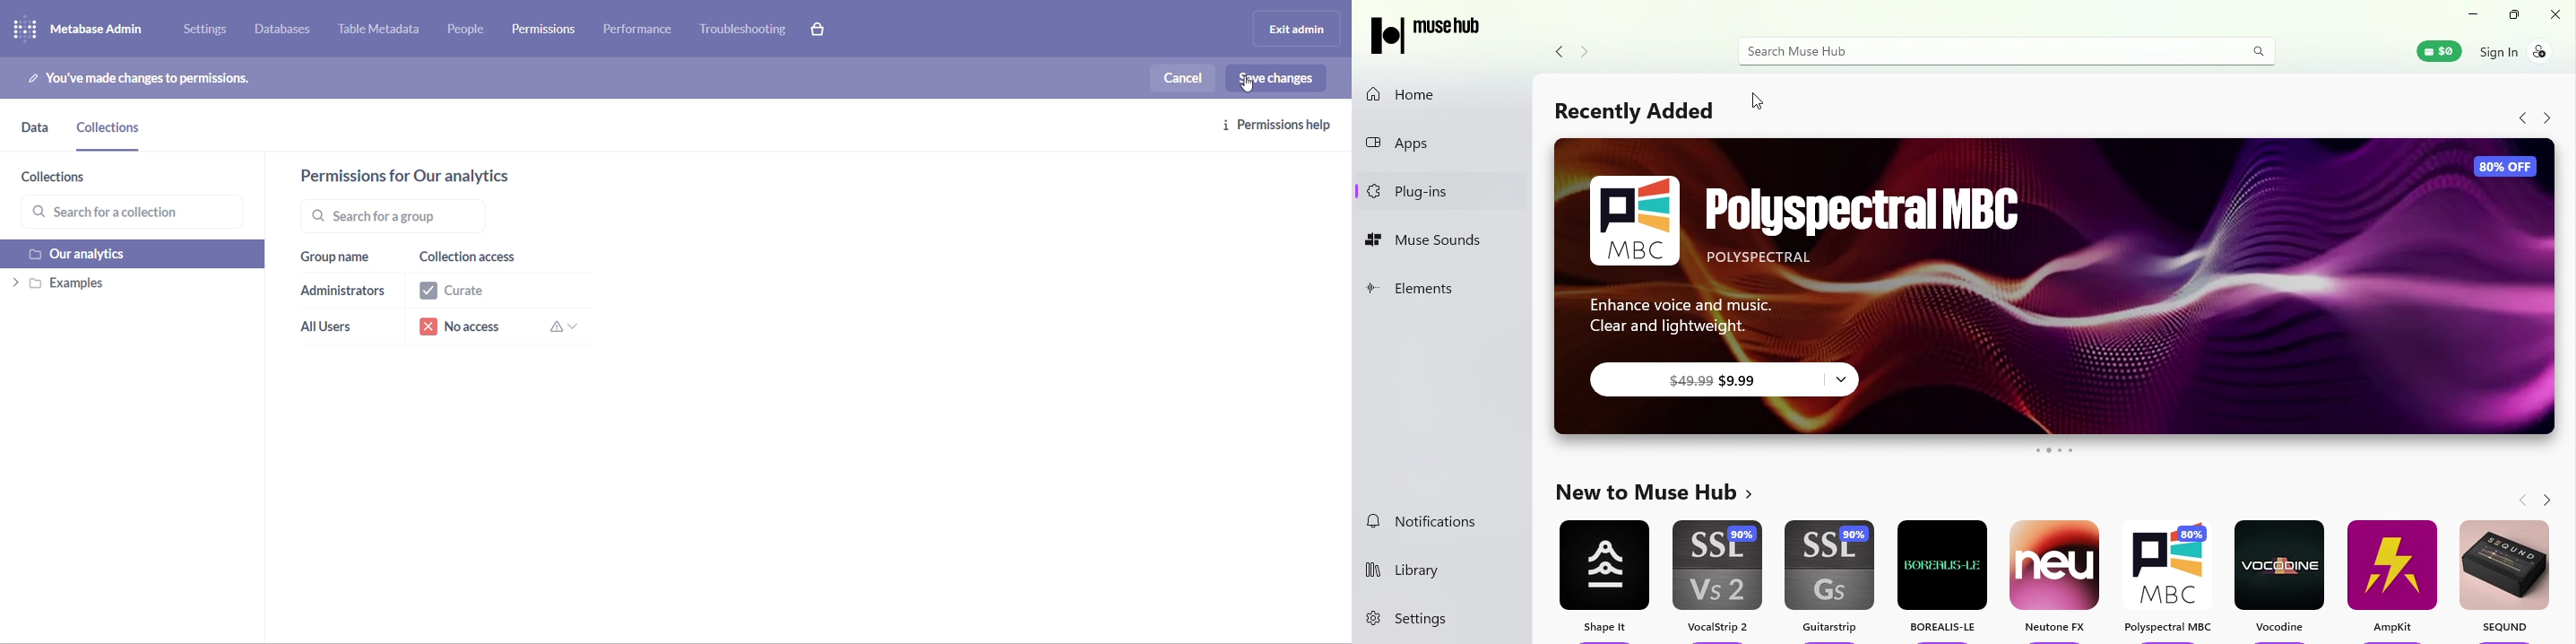 This screenshot has height=644, width=2576. I want to click on Close, so click(2555, 15).